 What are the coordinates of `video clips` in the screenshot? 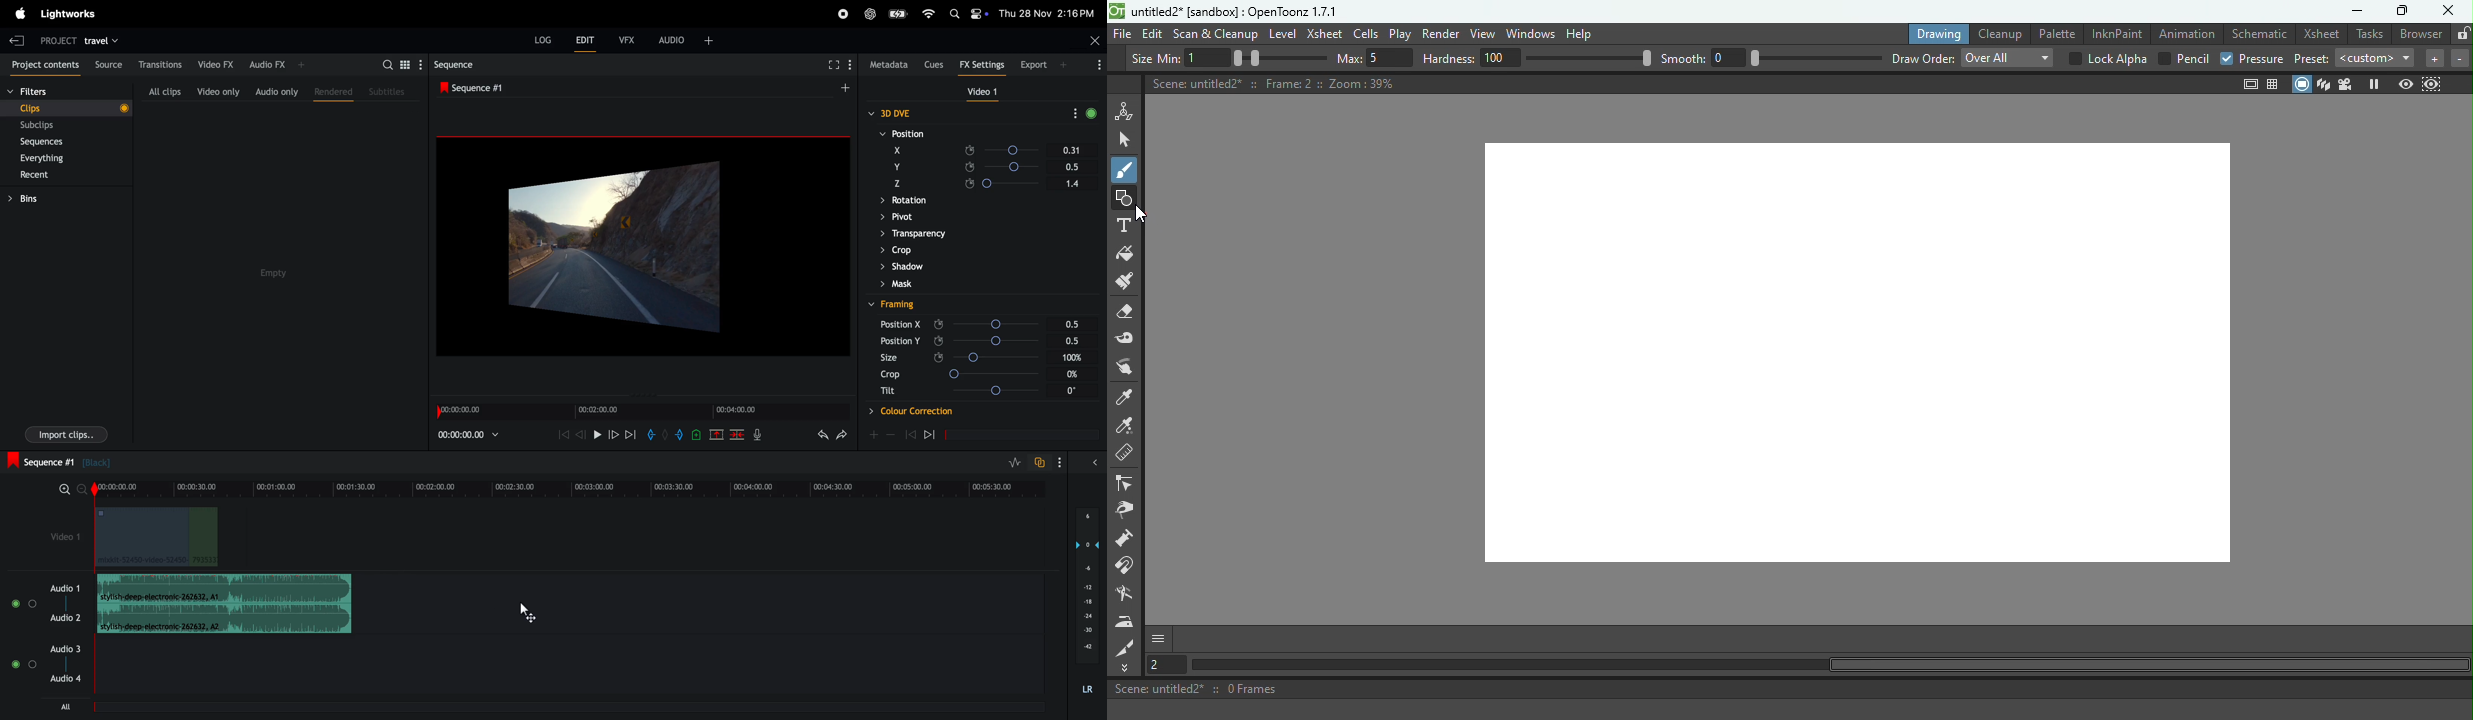 It's located at (154, 537).